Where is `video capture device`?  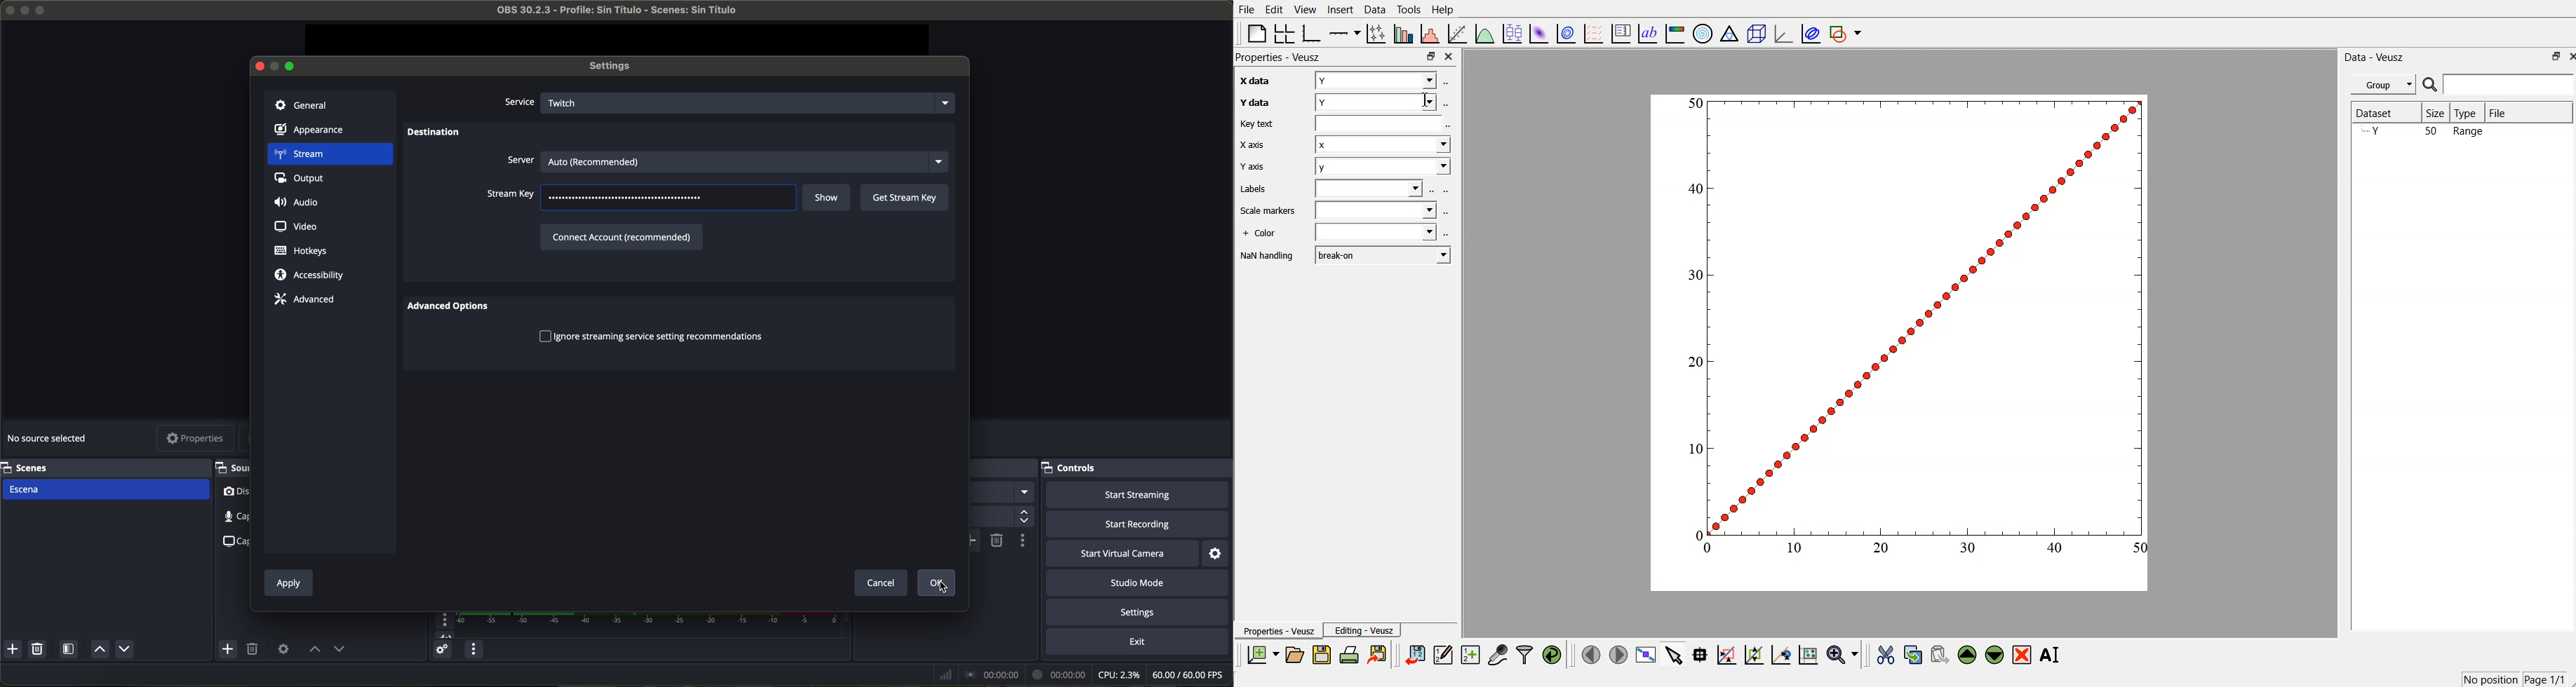
video capture device is located at coordinates (235, 494).